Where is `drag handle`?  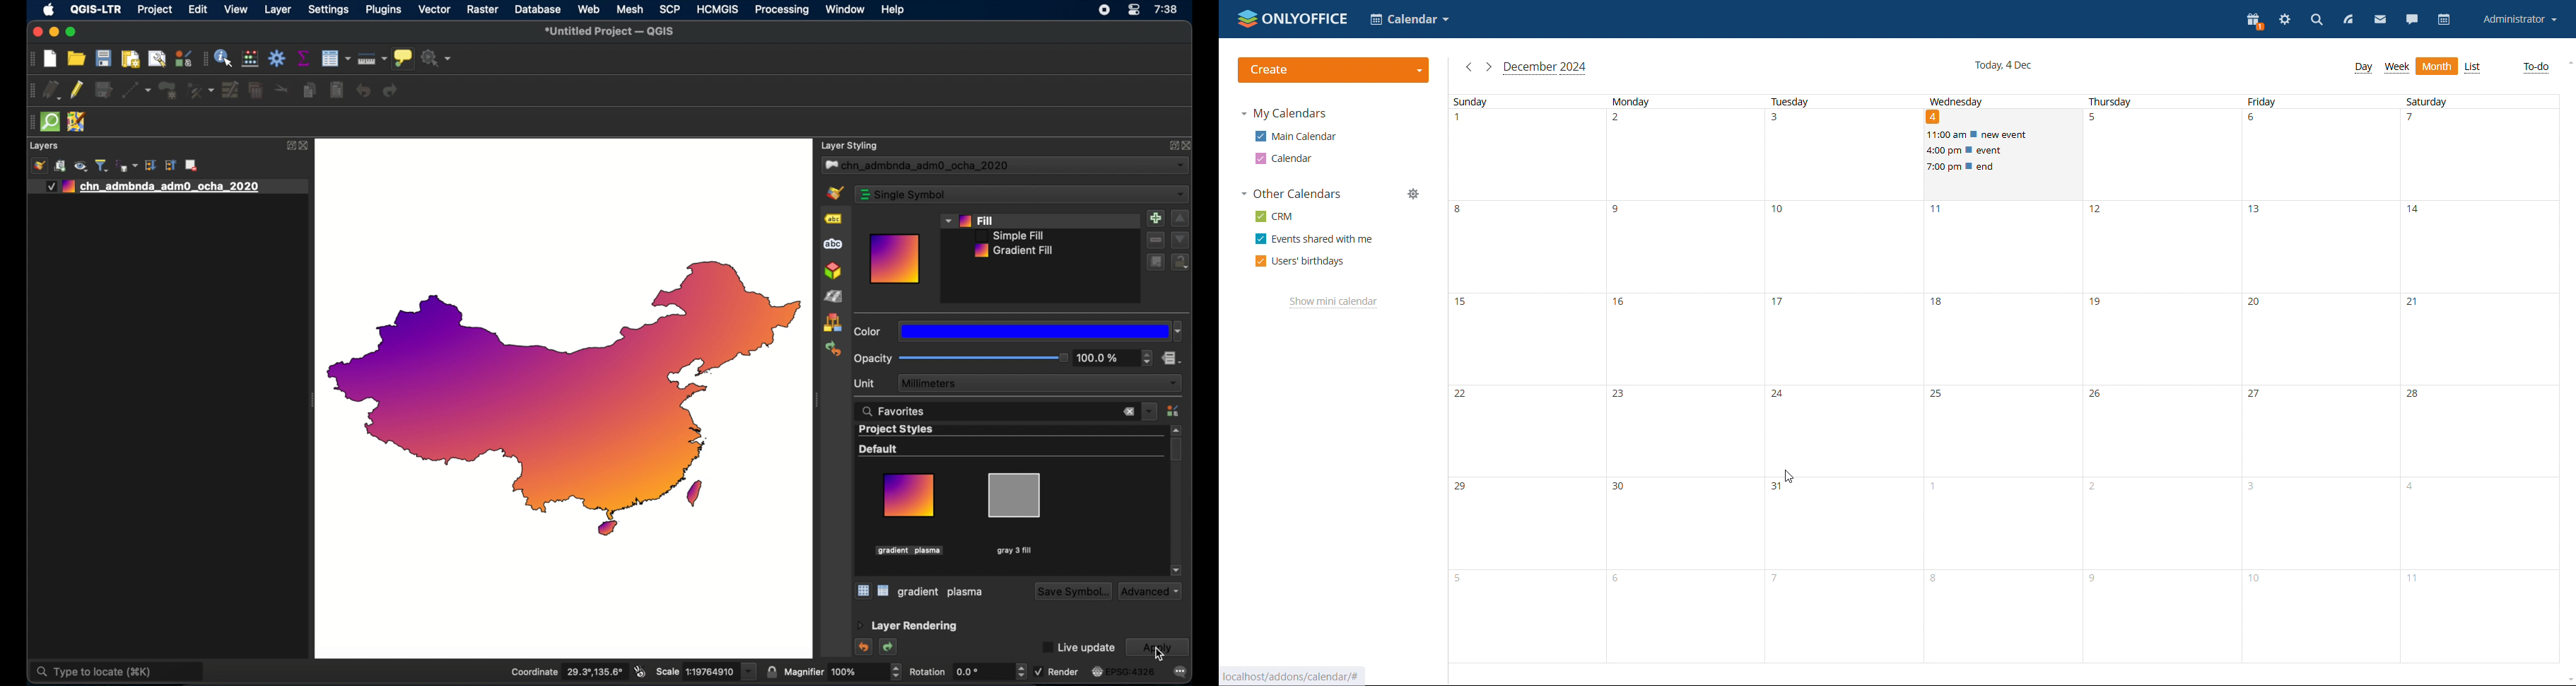
drag handle is located at coordinates (32, 91).